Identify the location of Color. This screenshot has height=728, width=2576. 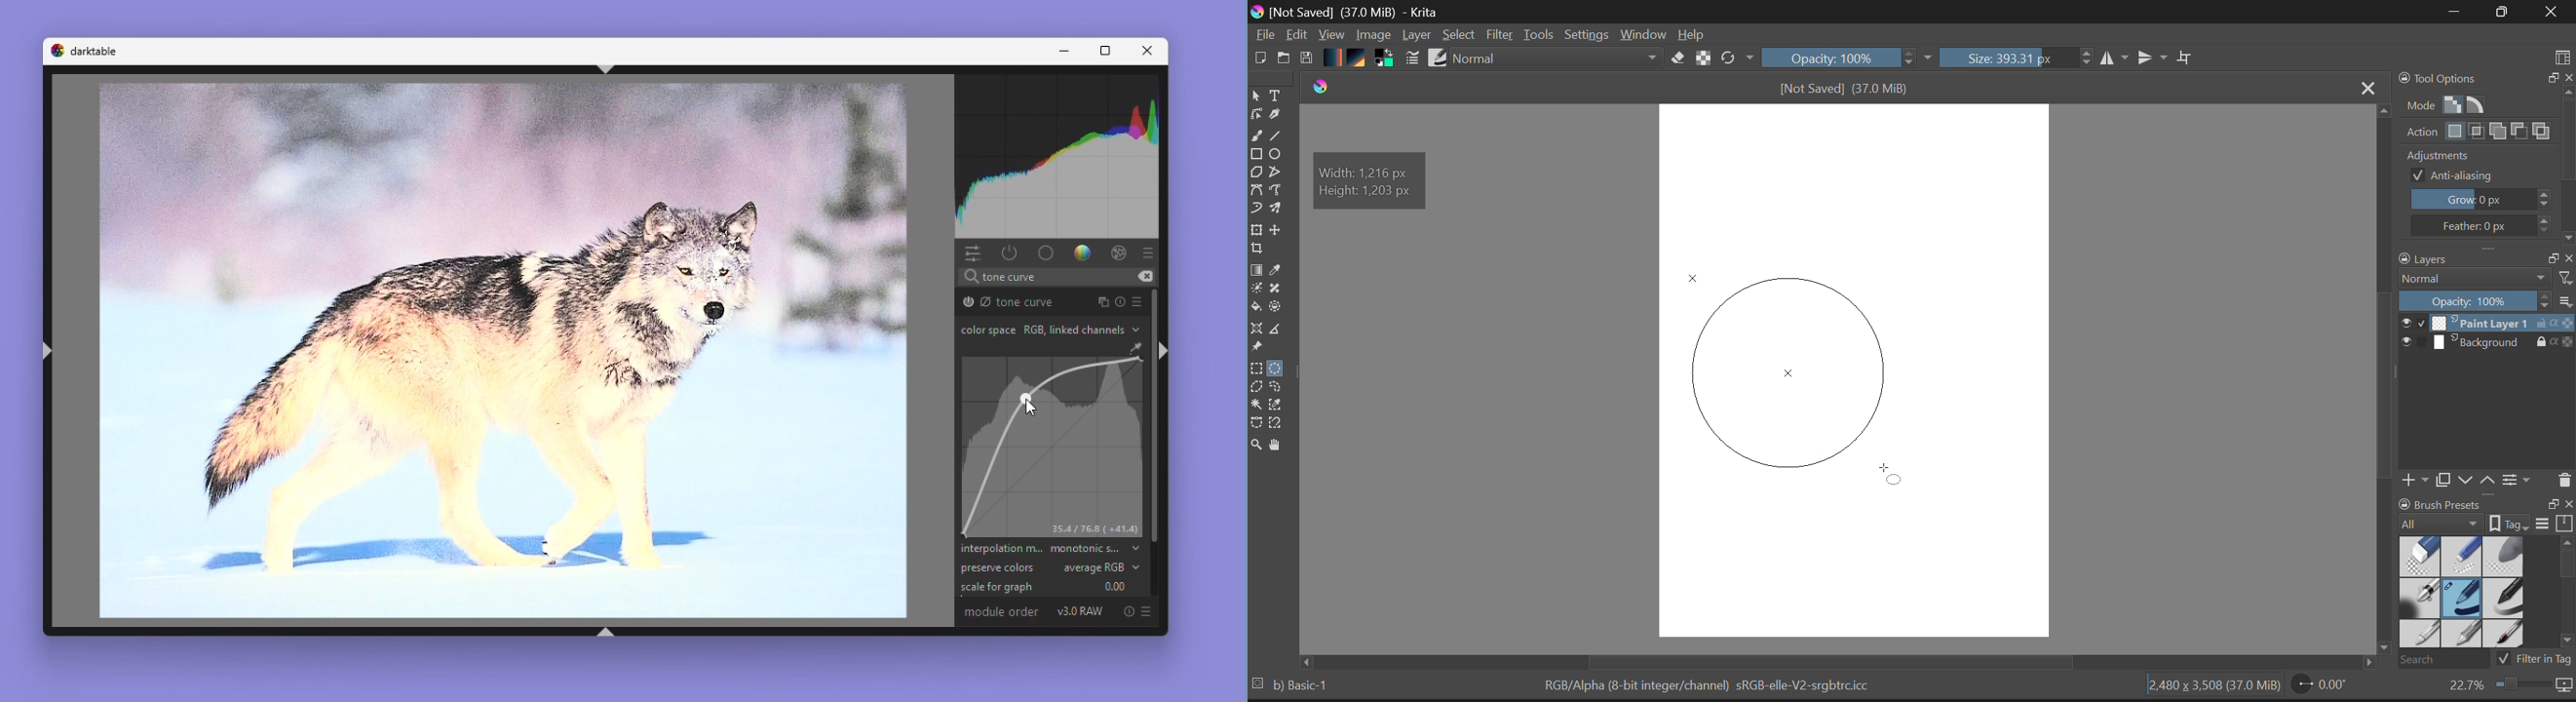
(1083, 254).